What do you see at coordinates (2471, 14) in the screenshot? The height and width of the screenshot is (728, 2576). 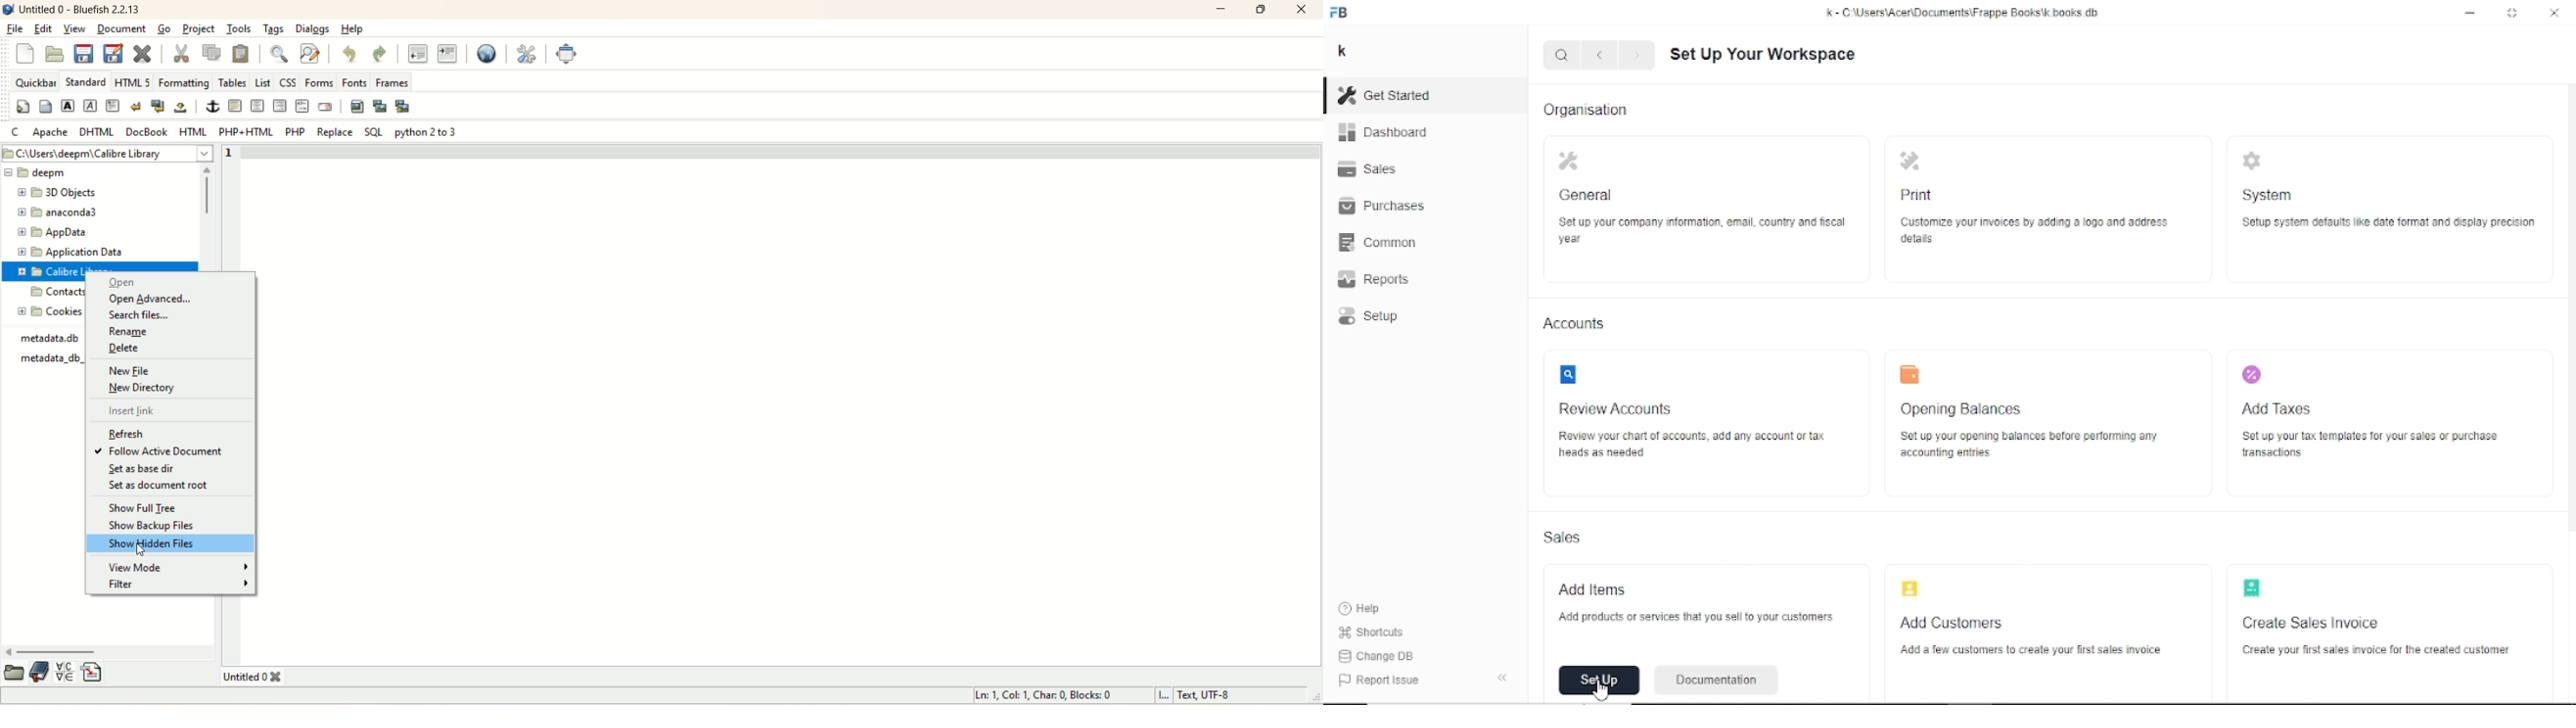 I see `Minimize` at bounding box center [2471, 14].